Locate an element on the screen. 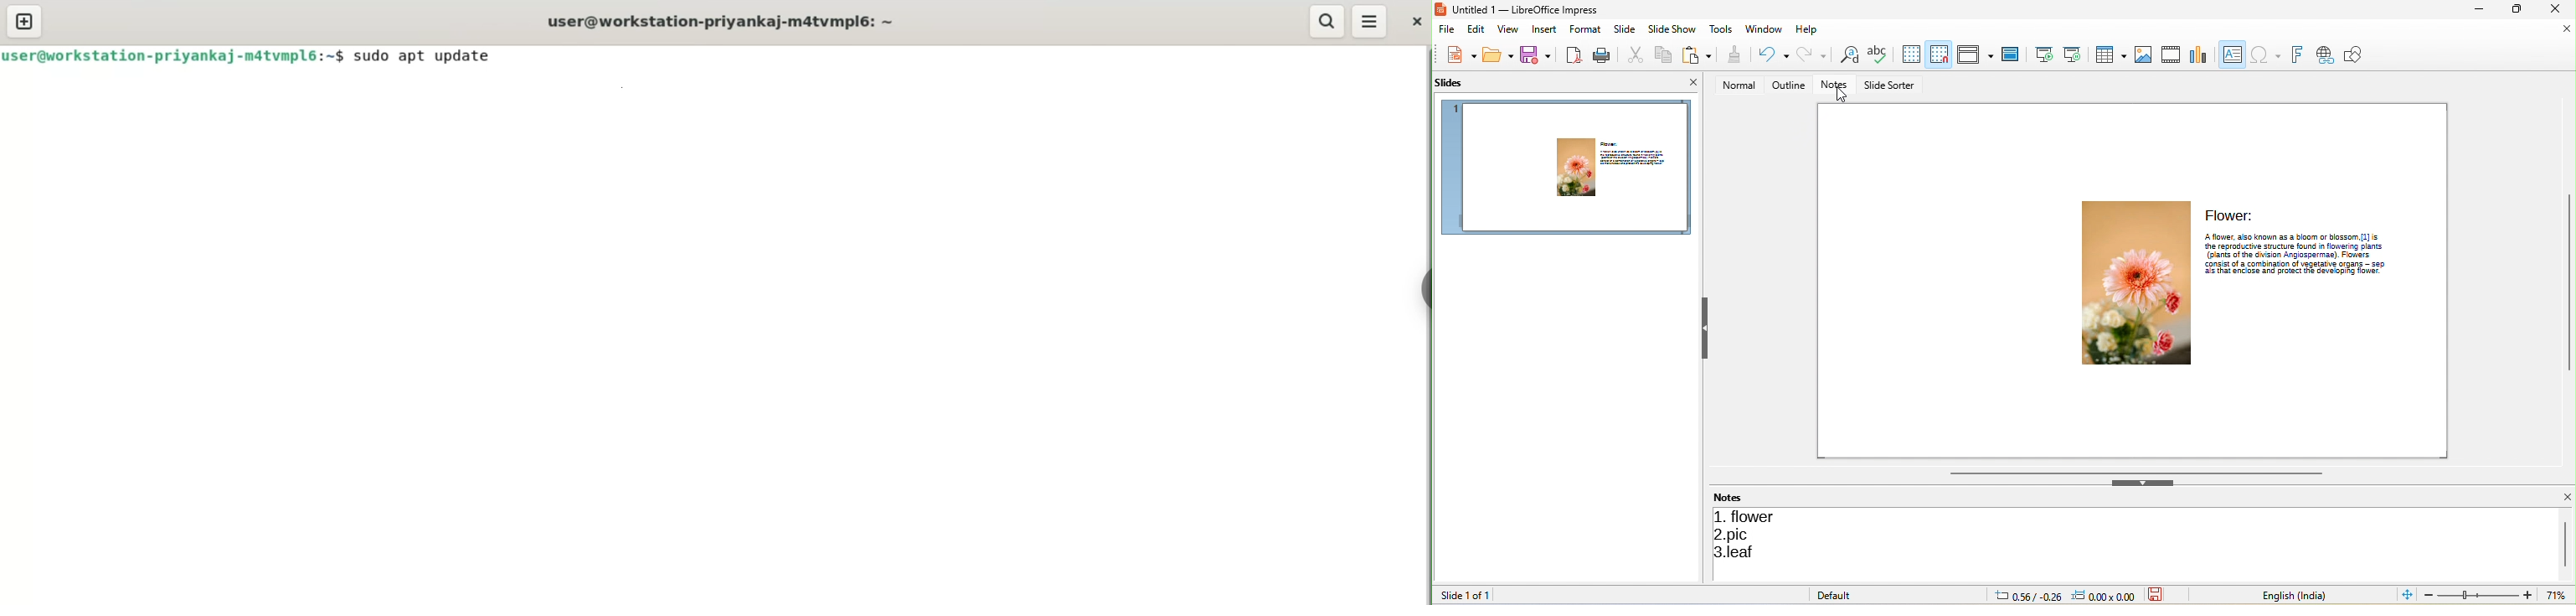 Image resolution: width=2576 pixels, height=616 pixels. default is located at coordinates (1843, 595).